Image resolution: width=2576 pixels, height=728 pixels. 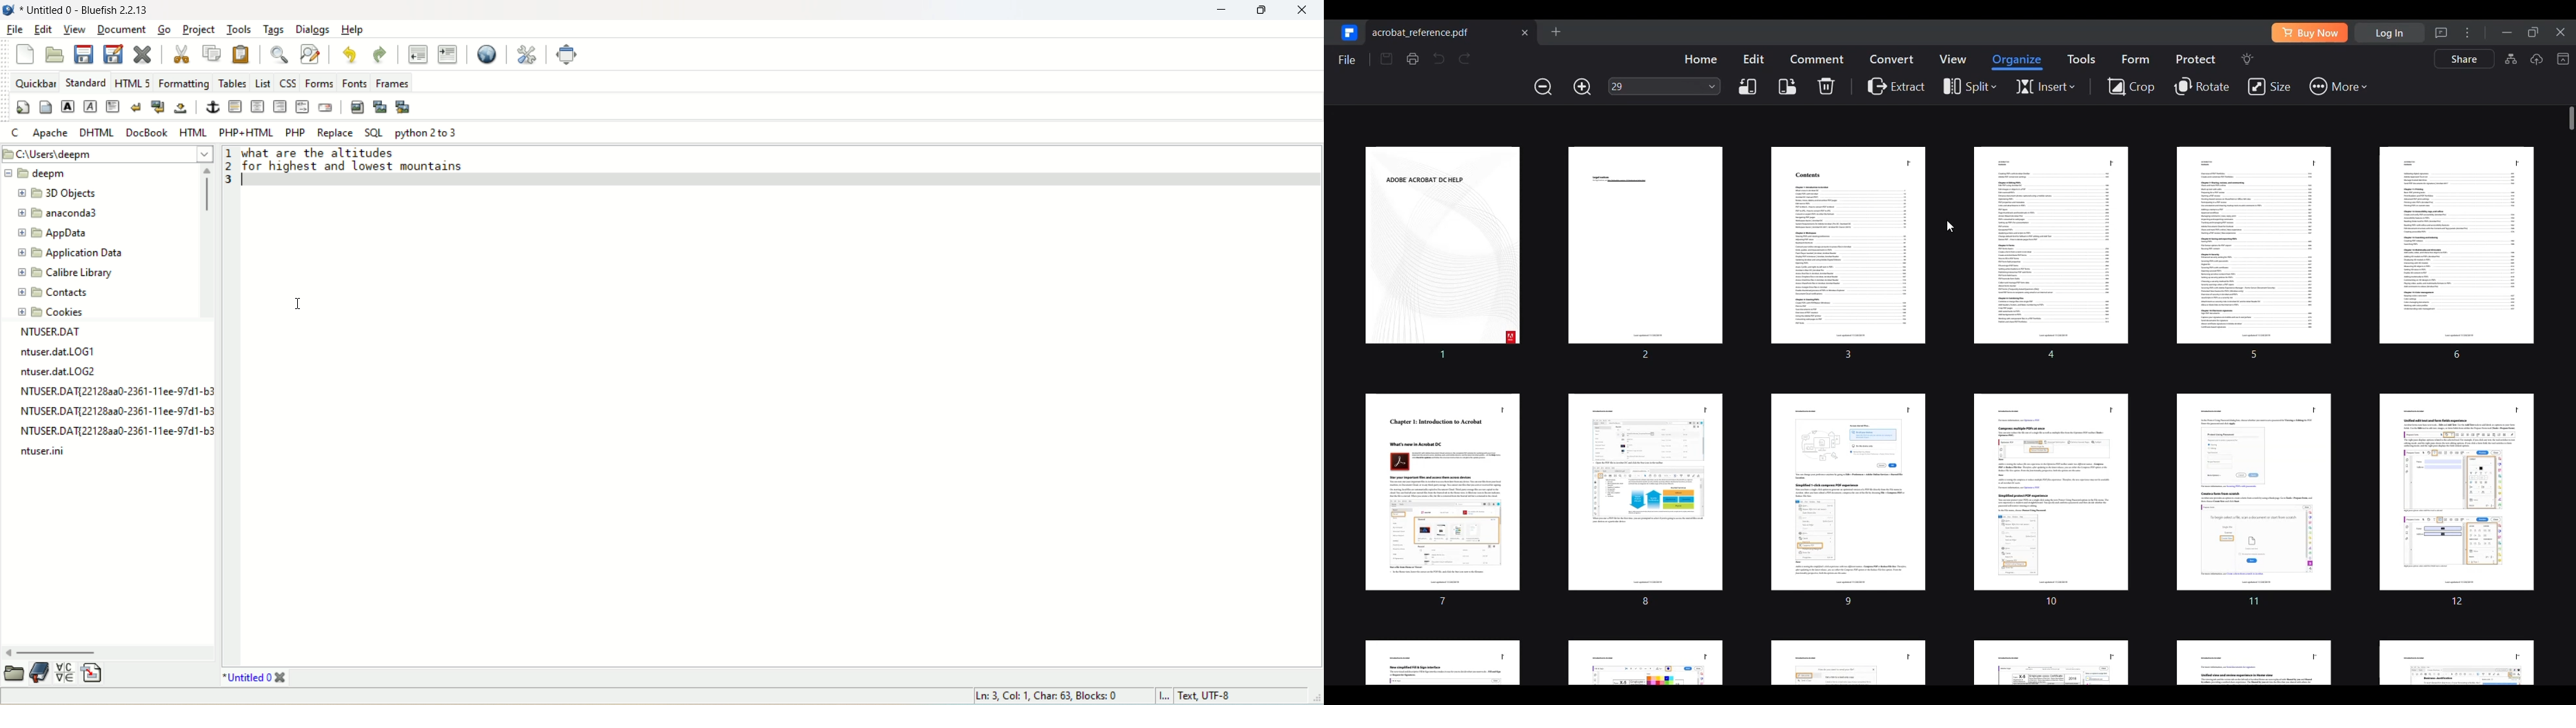 I want to click on close, so click(x=1304, y=12).